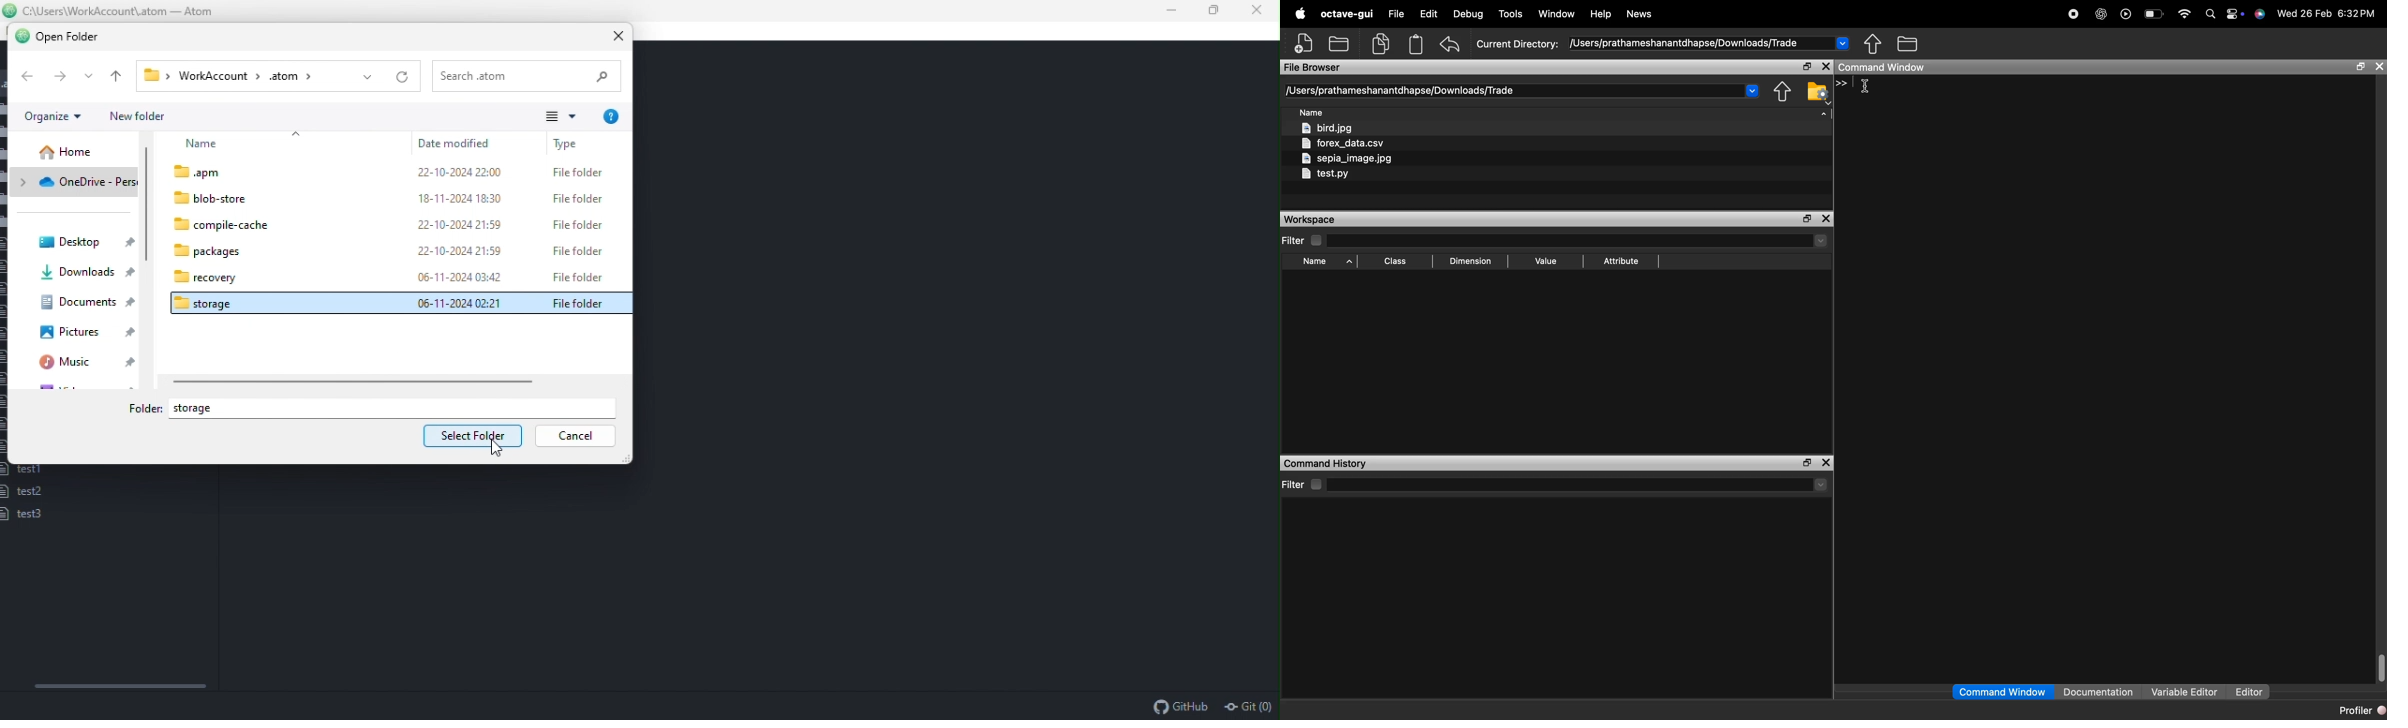 The height and width of the screenshot is (728, 2408). I want to click on new script, so click(1305, 42).